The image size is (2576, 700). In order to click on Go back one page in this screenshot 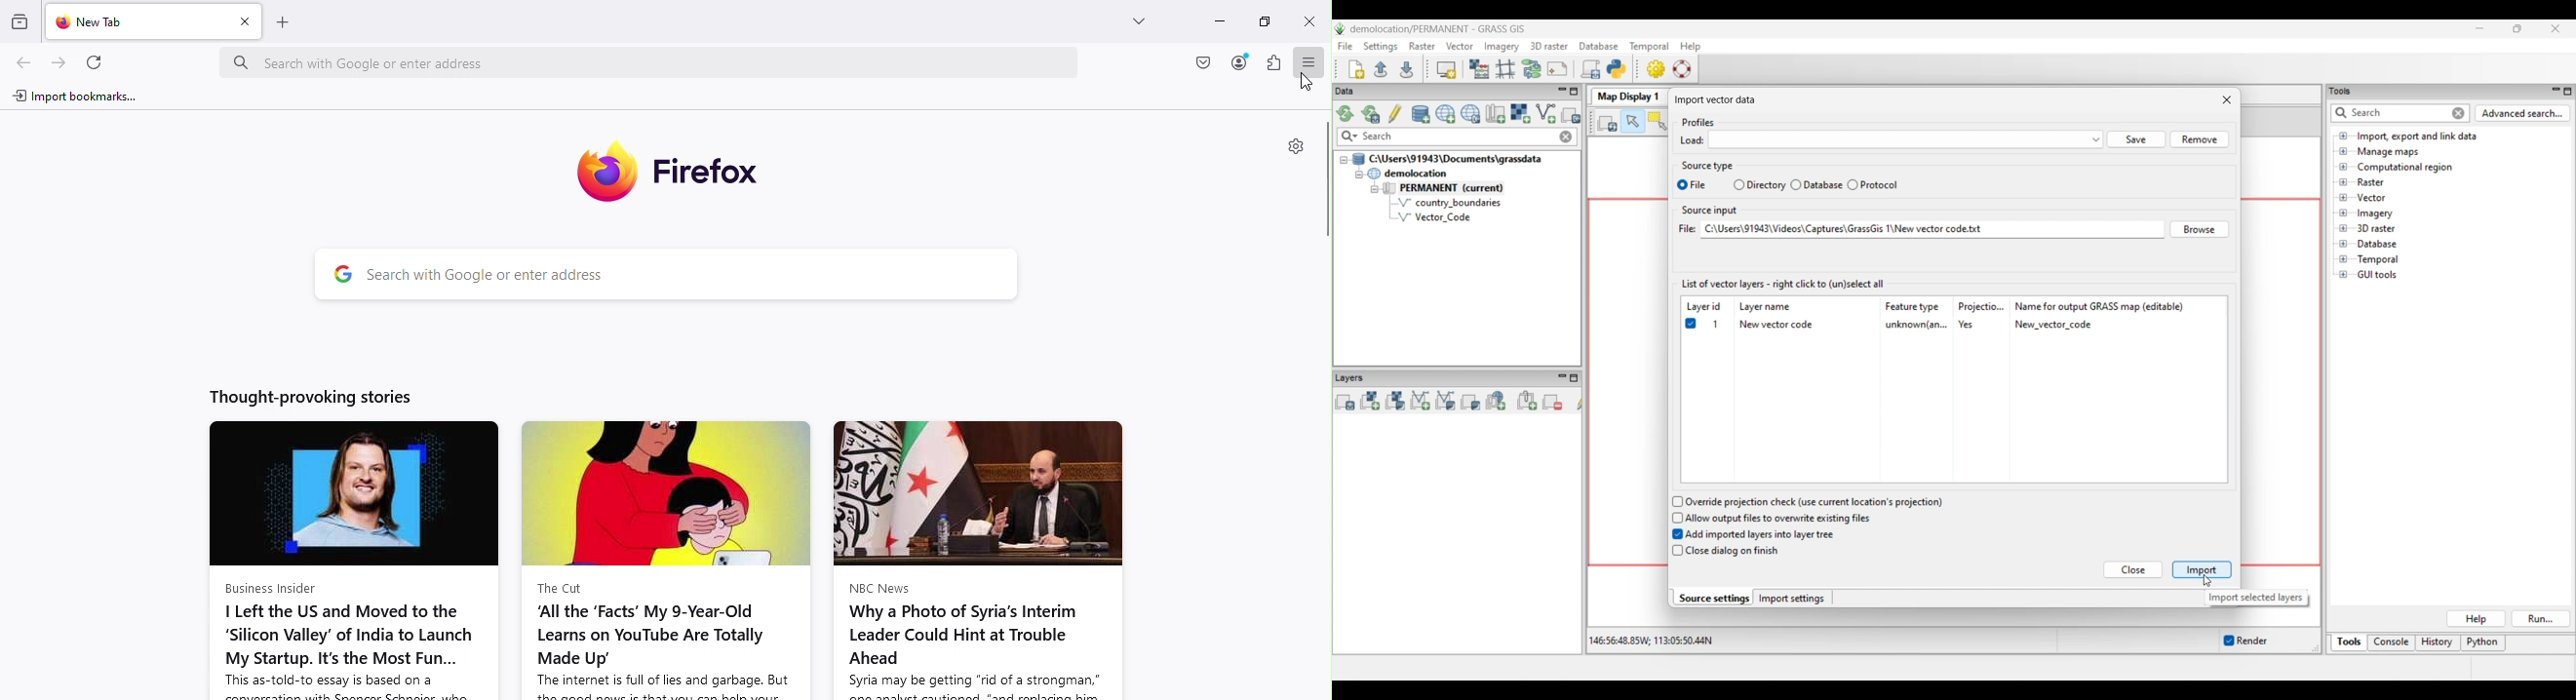, I will do `click(25, 64)`.